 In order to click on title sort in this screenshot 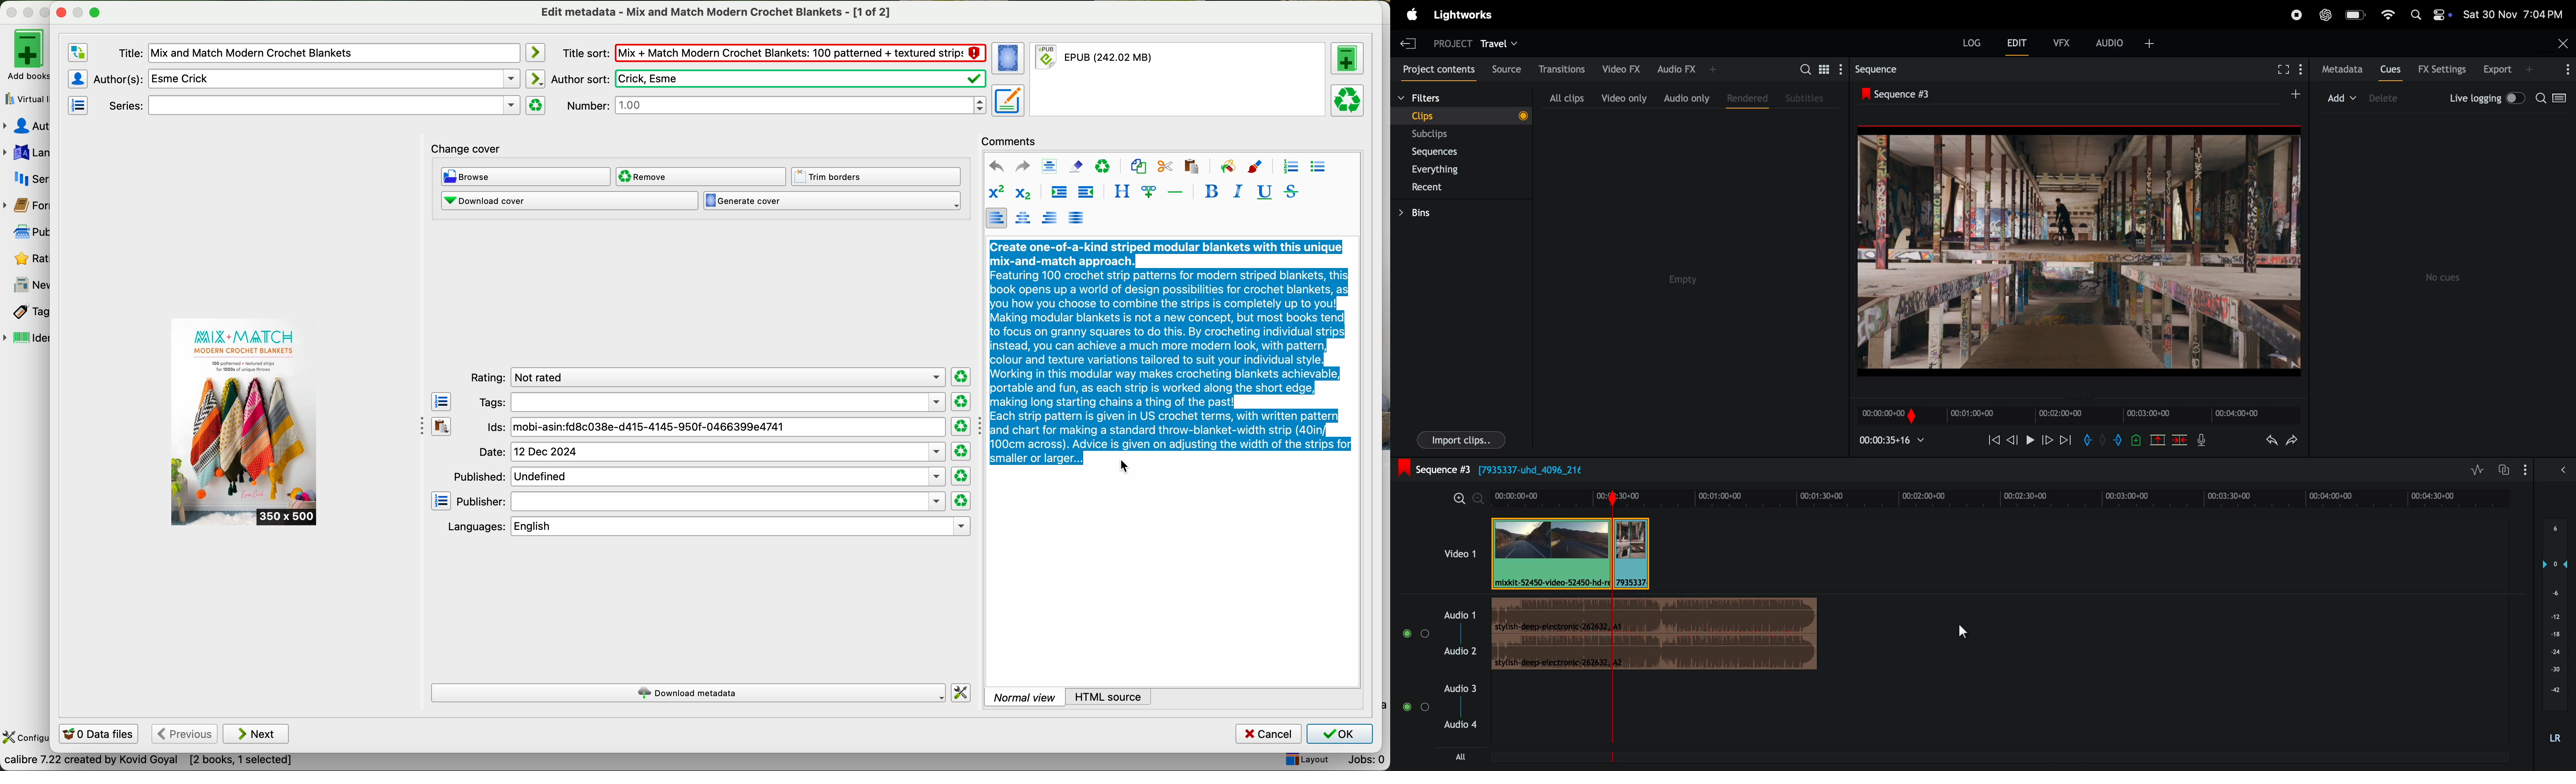, I will do `click(773, 53)`.